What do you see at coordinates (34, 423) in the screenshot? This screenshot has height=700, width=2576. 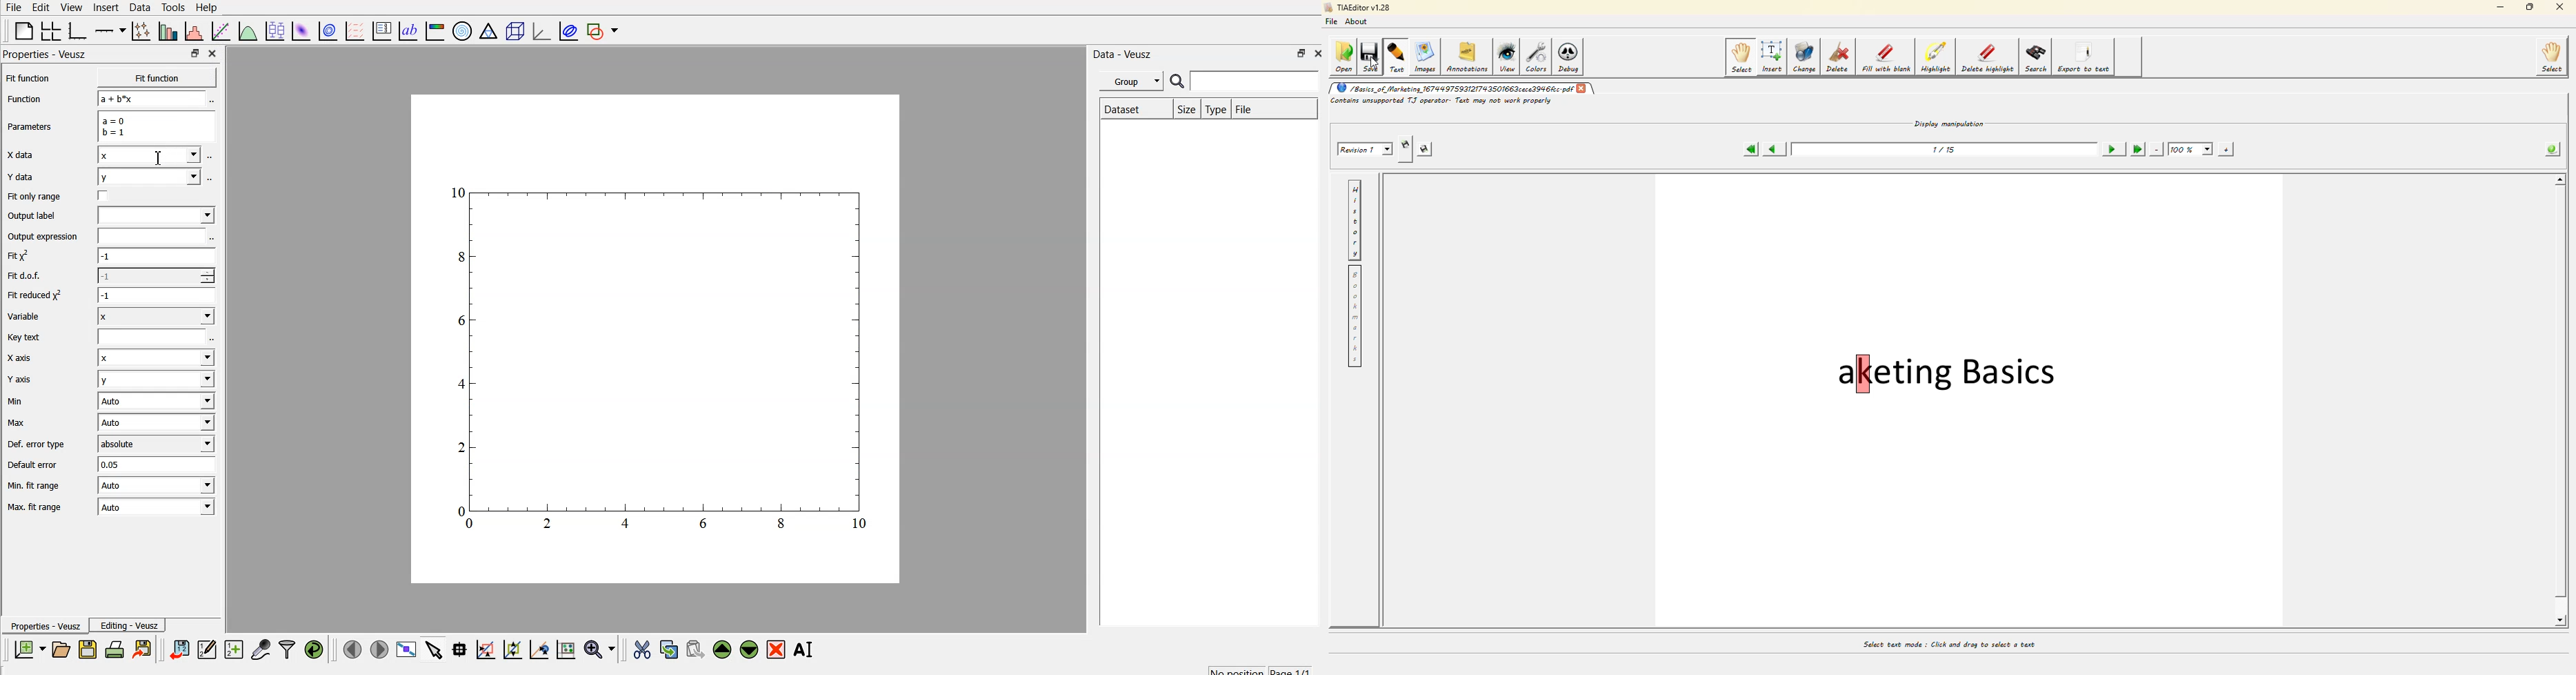 I see `Max` at bounding box center [34, 423].